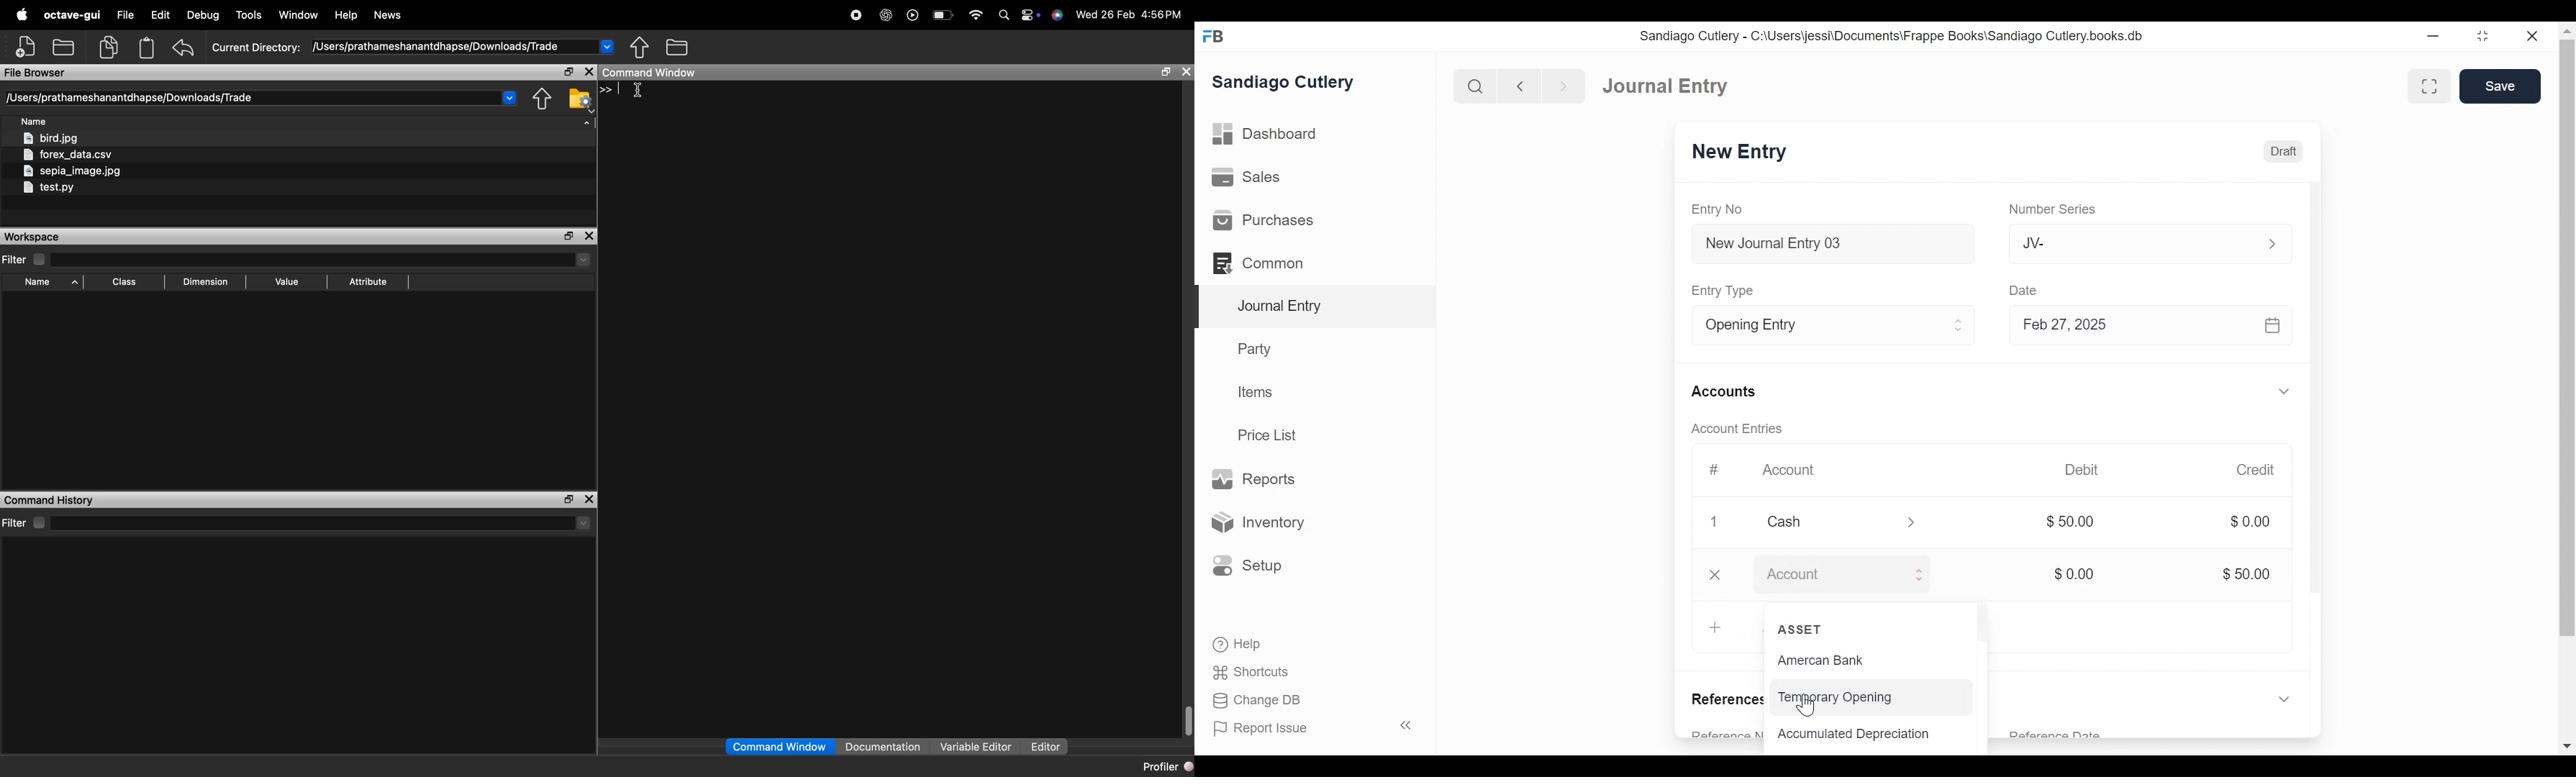 The height and width of the screenshot is (784, 2576). I want to click on Sandiago Cutlery - C:\Users\jessi\Documents\Frappe Books\Sandiago Cutlery.books.db, so click(1891, 37).